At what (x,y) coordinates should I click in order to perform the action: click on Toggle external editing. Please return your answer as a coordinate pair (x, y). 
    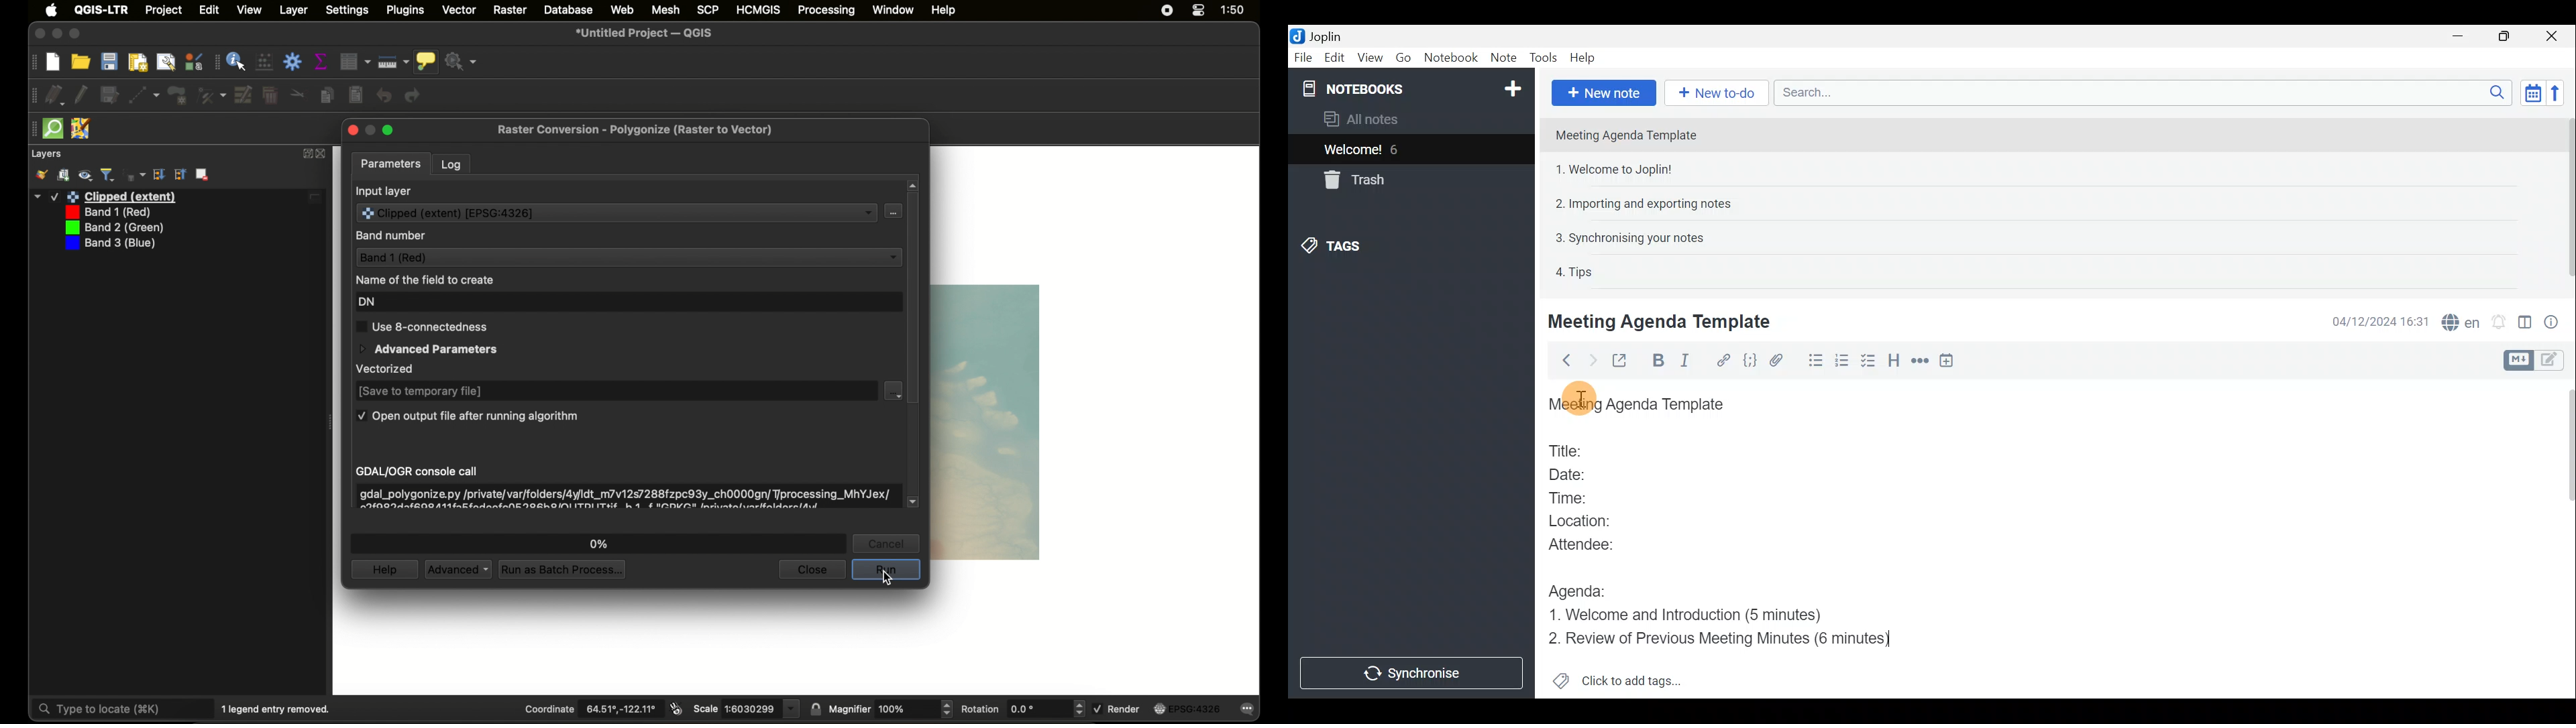
    Looking at the image, I should click on (1623, 361).